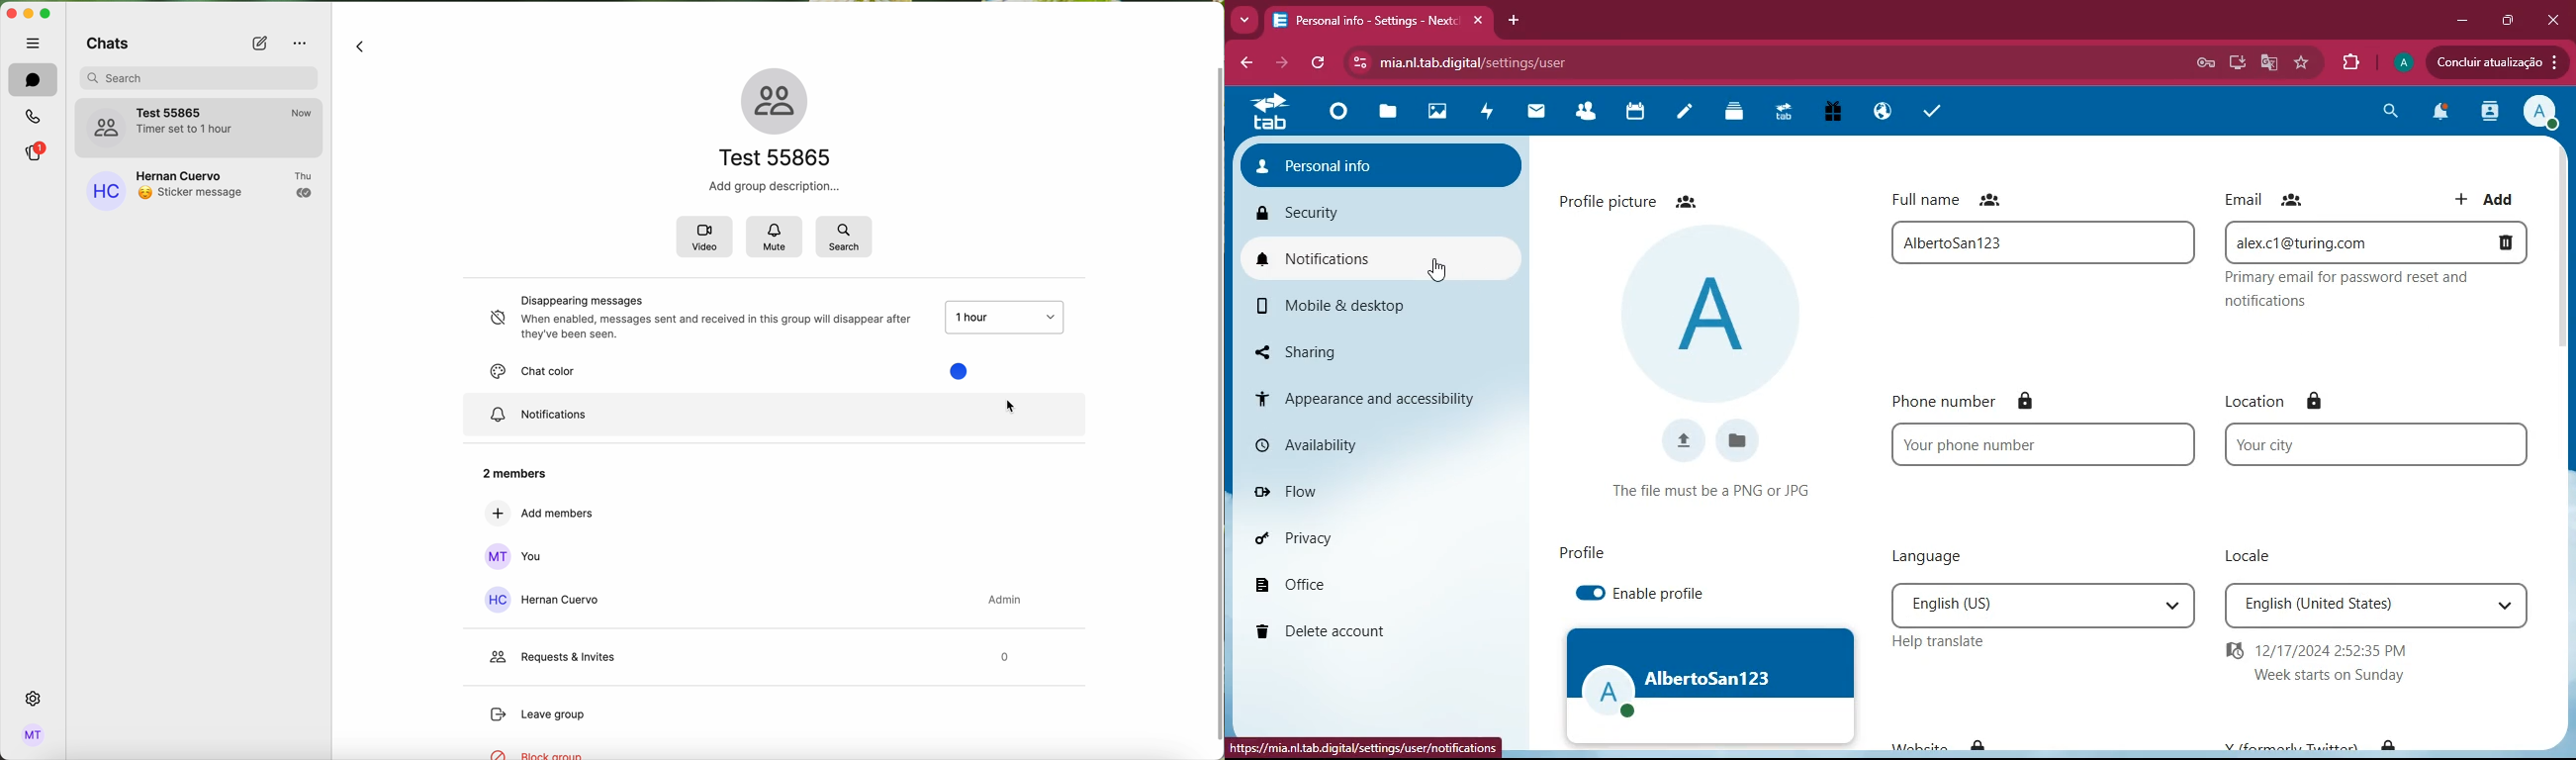  What do you see at coordinates (1487, 114) in the screenshot?
I see `activity` at bounding box center [1487, 114].